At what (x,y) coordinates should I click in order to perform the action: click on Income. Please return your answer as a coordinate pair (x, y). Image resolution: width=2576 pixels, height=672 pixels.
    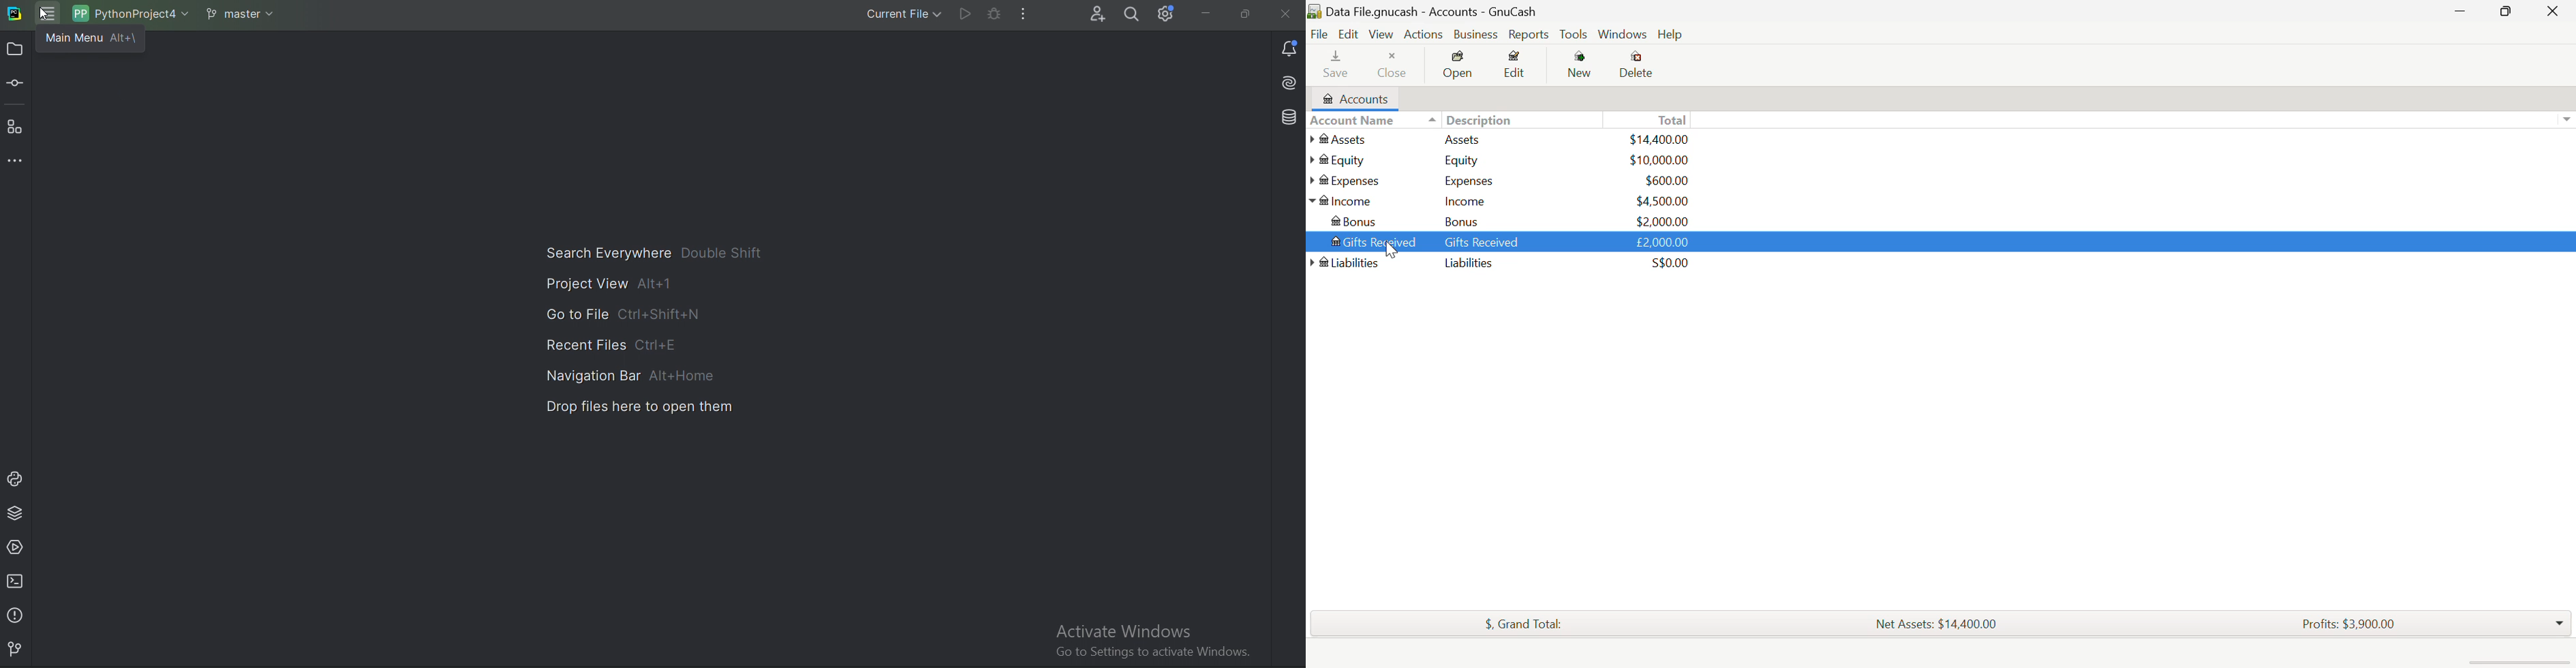
    Looking at the image, I should click on (1345, 200).